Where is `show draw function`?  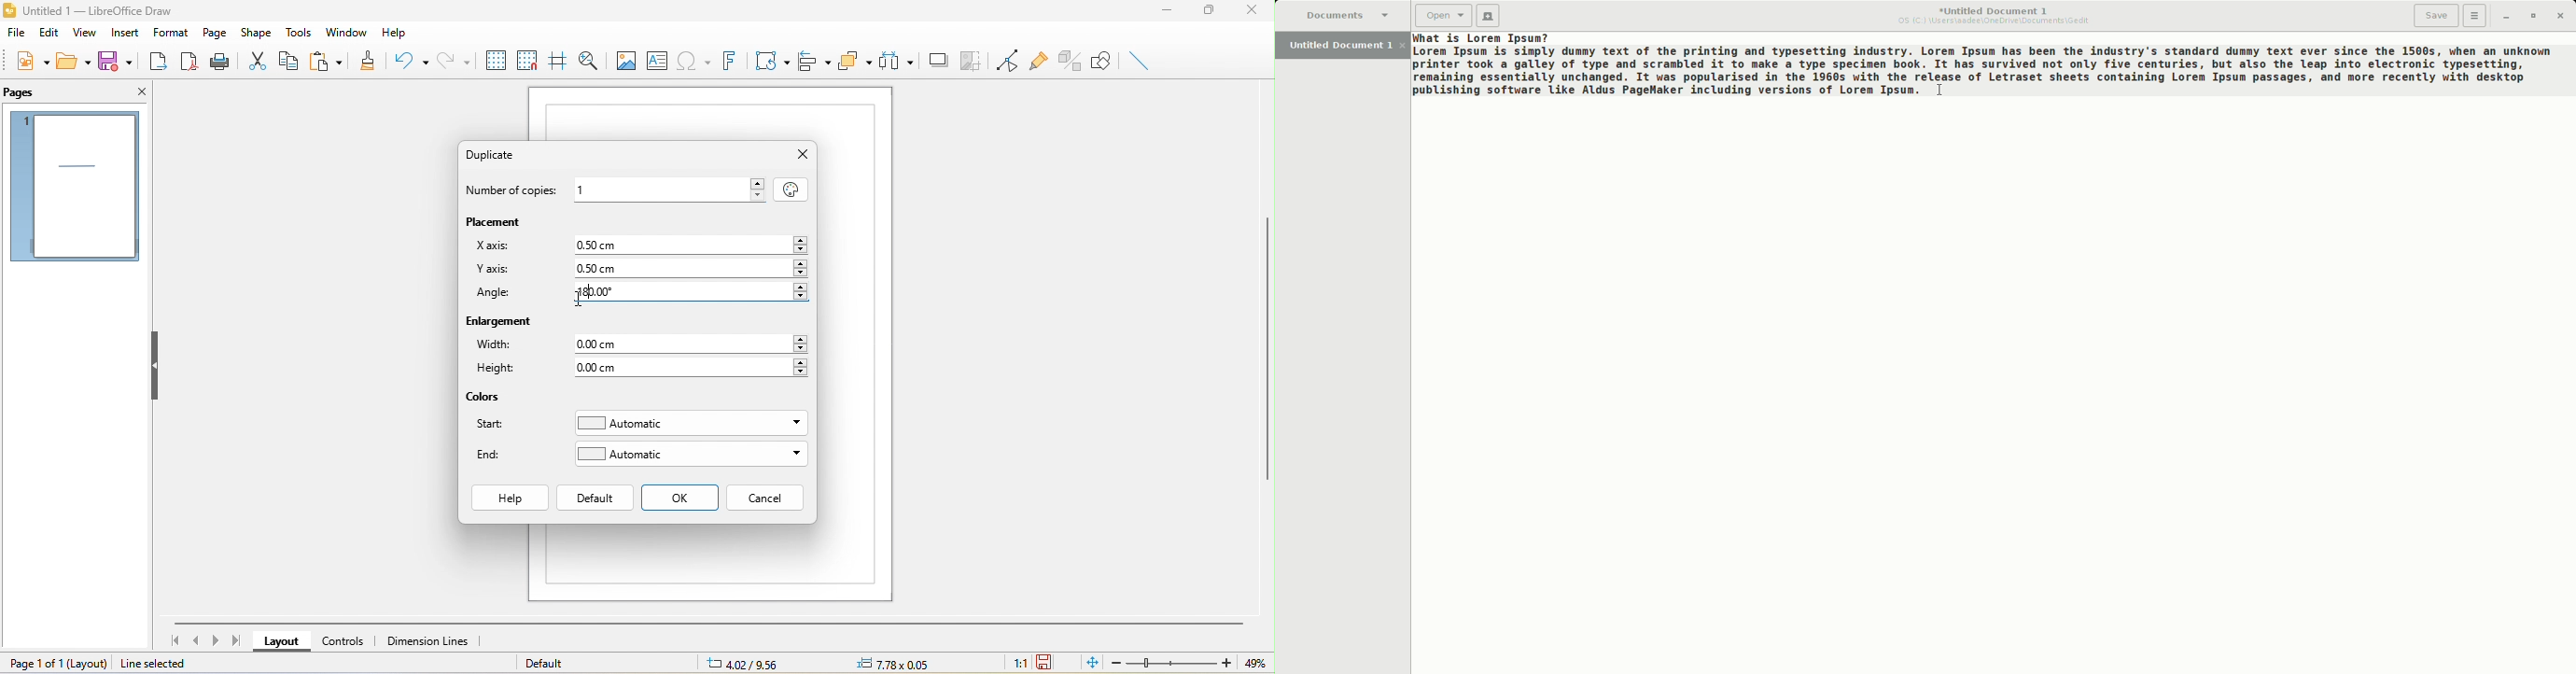
show draw function is located at coordinates (1102, 62).